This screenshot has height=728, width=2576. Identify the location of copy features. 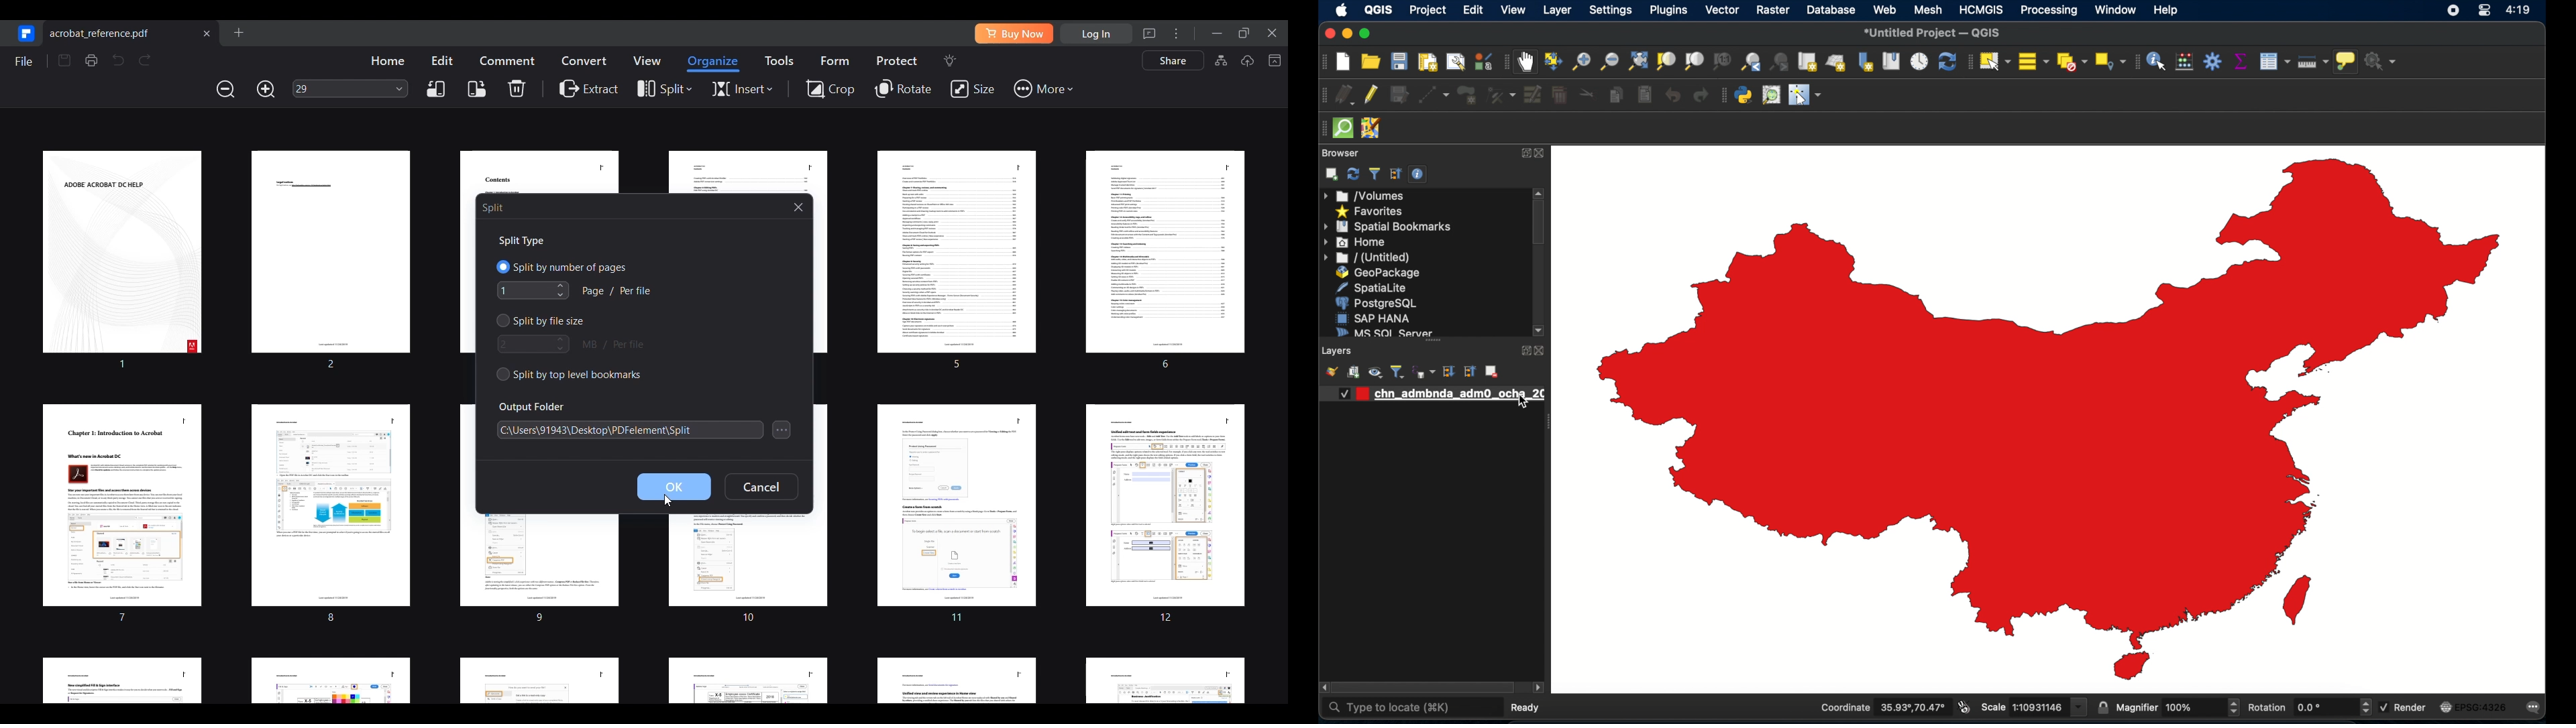
(1616, 95).